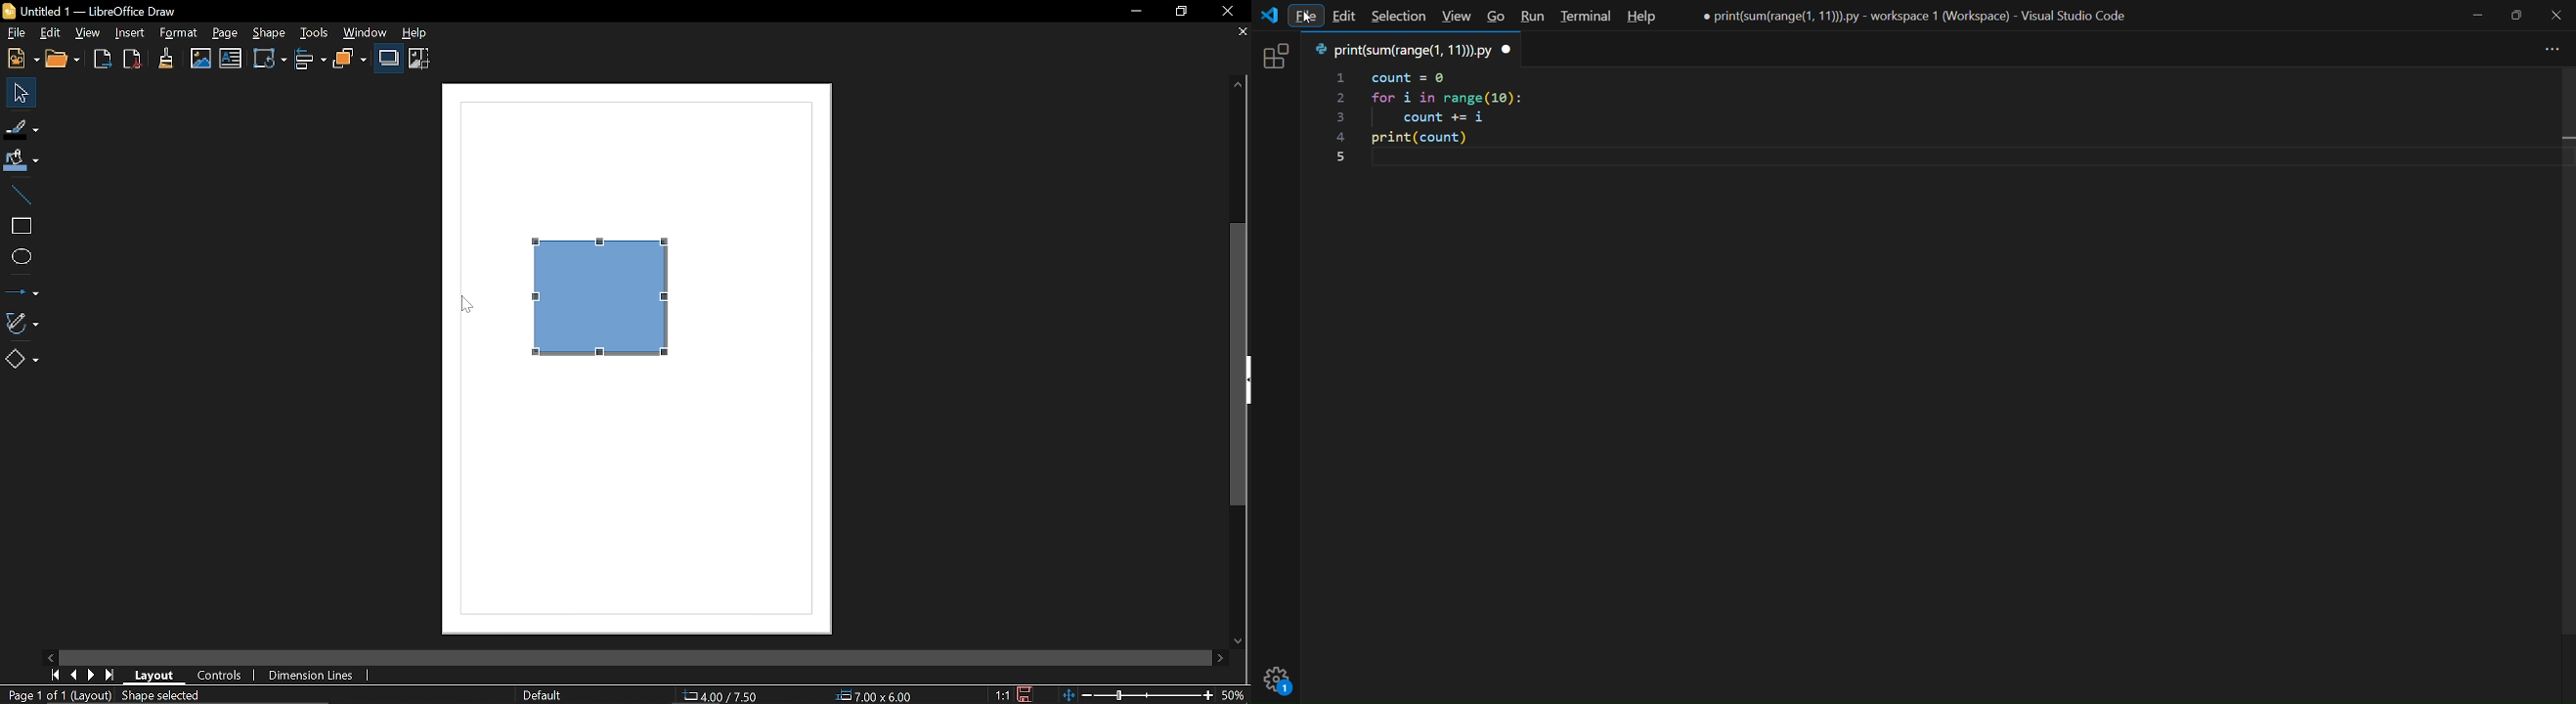 Image resolution: width=2576 pixels, height=728 pixels. What do you see at coordinates (1507, 50) in the screenshot?
I see `close tab` at bounding box center [1507, 50].